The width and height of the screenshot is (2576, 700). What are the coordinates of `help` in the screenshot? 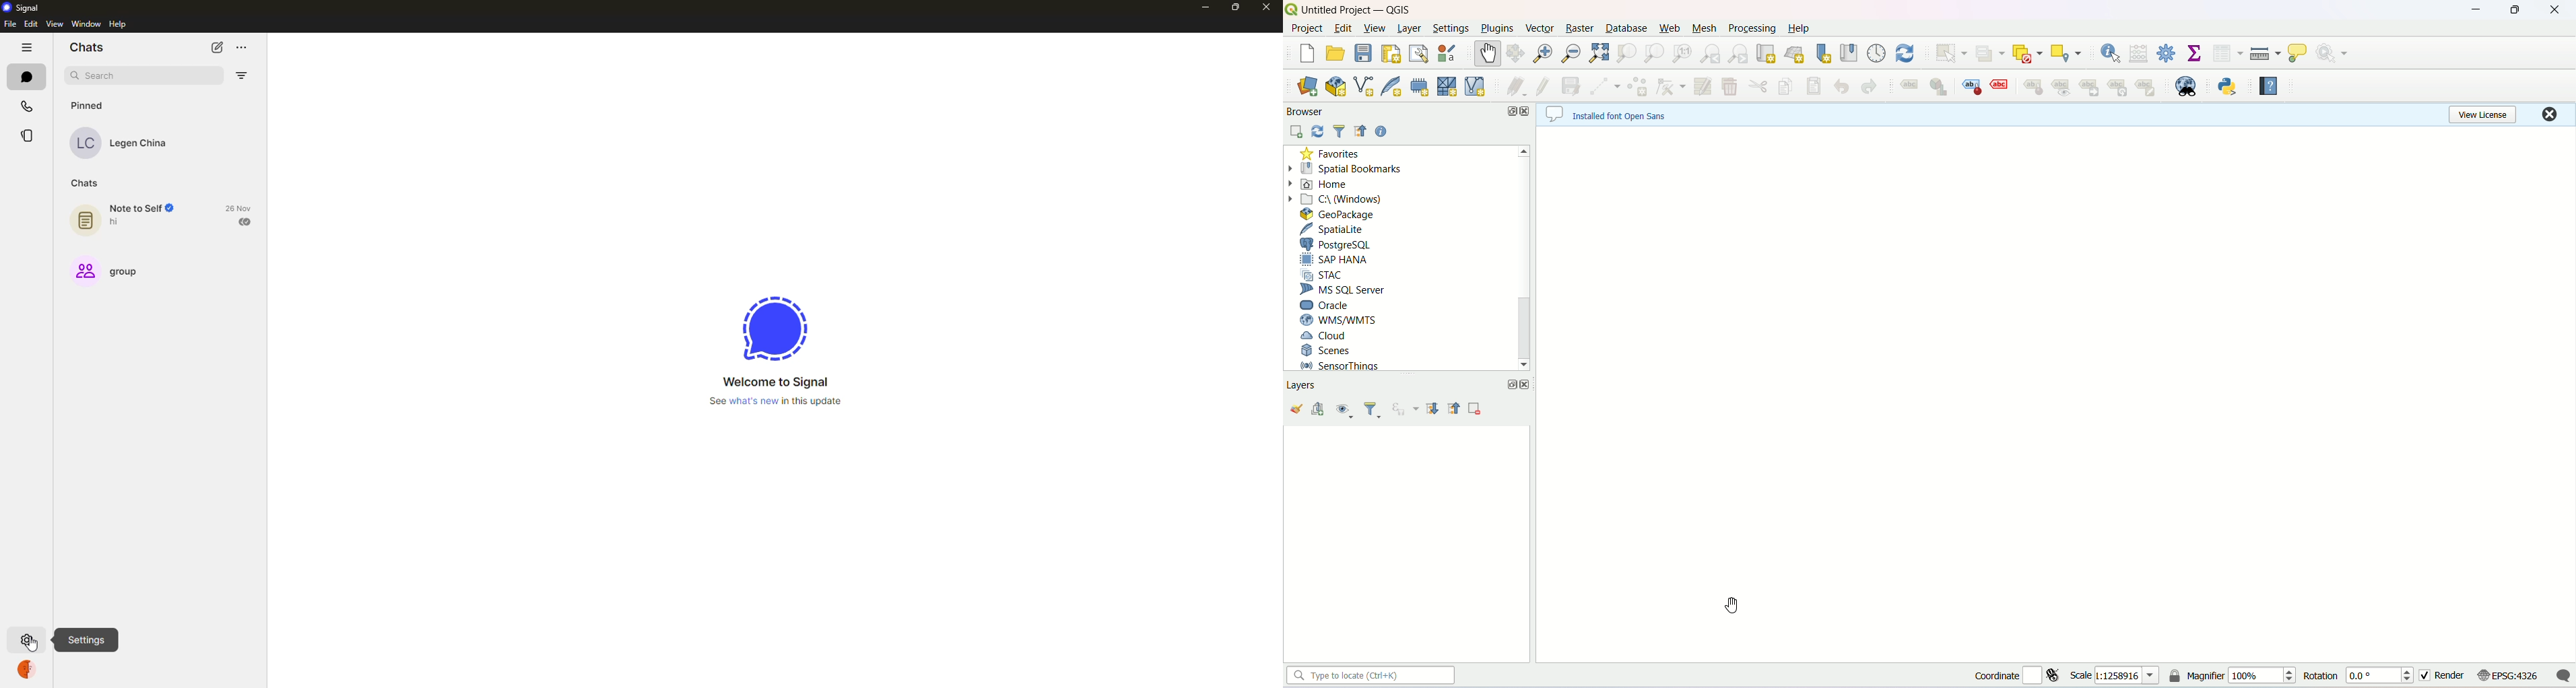 It's located at (1800, 28).